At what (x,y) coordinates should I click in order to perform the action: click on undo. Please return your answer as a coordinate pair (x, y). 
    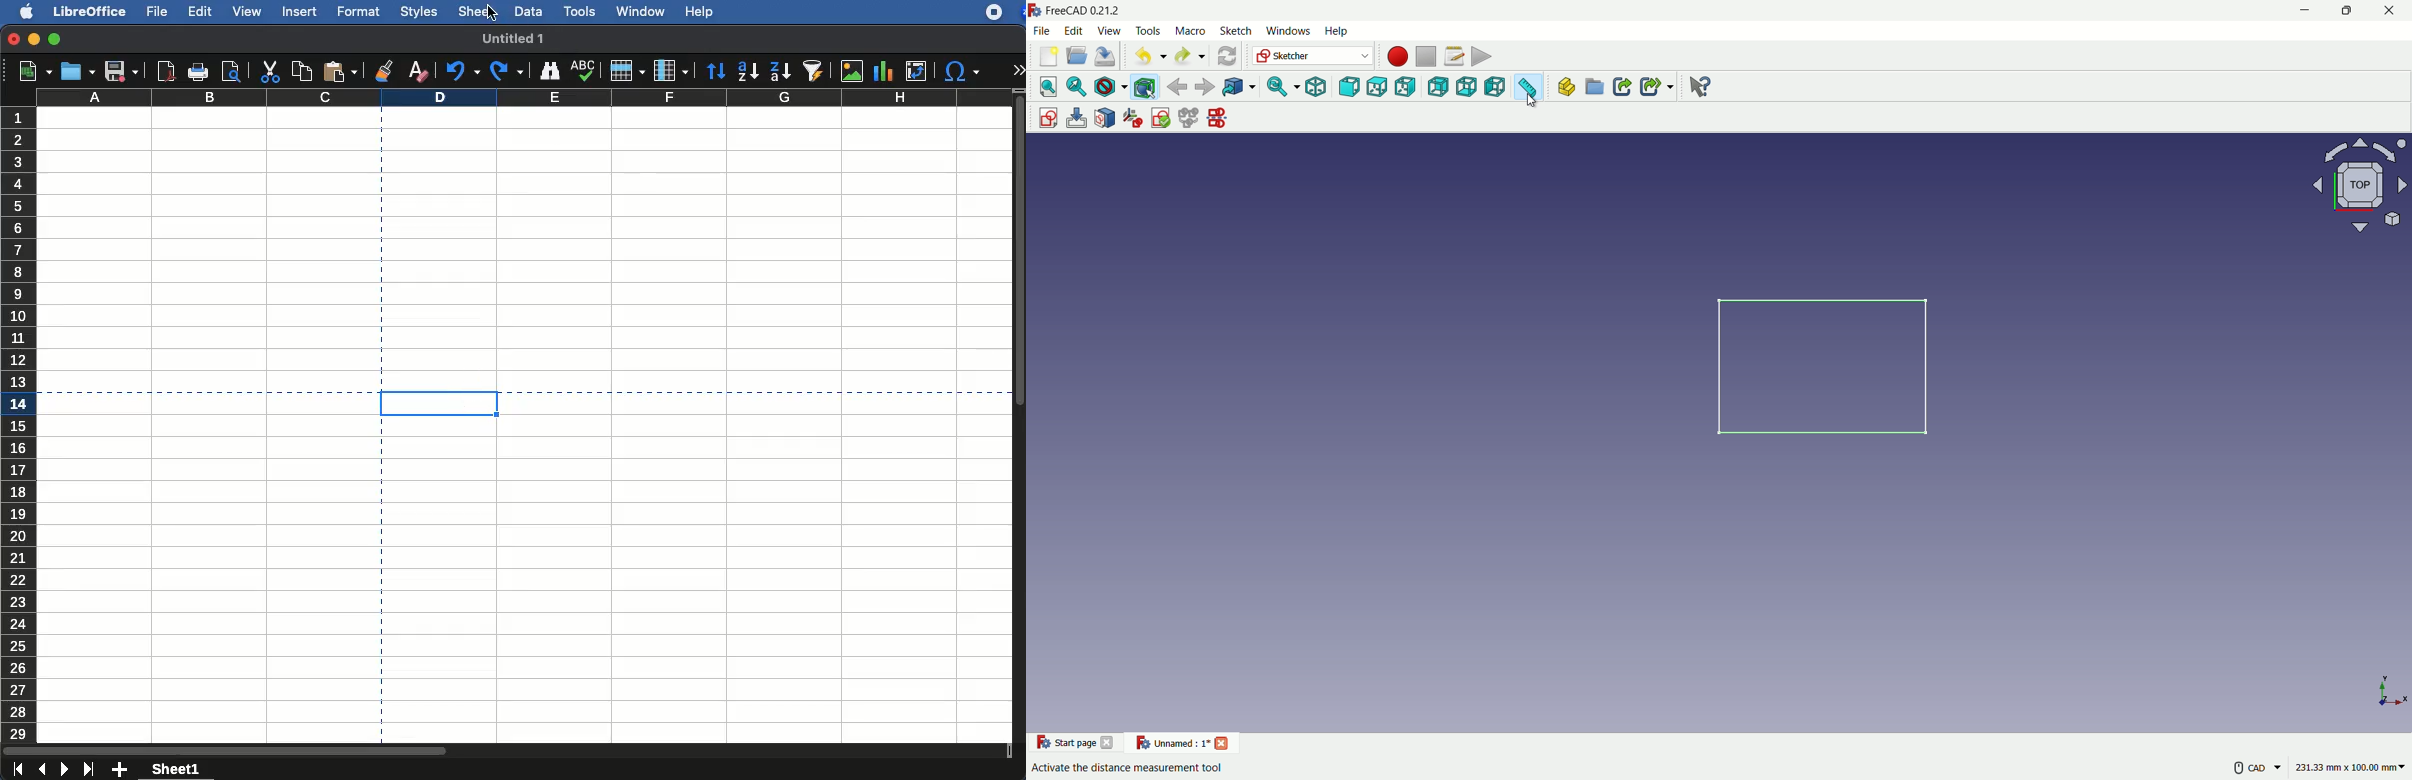
    Looking at the image, I should click on (461, 70).